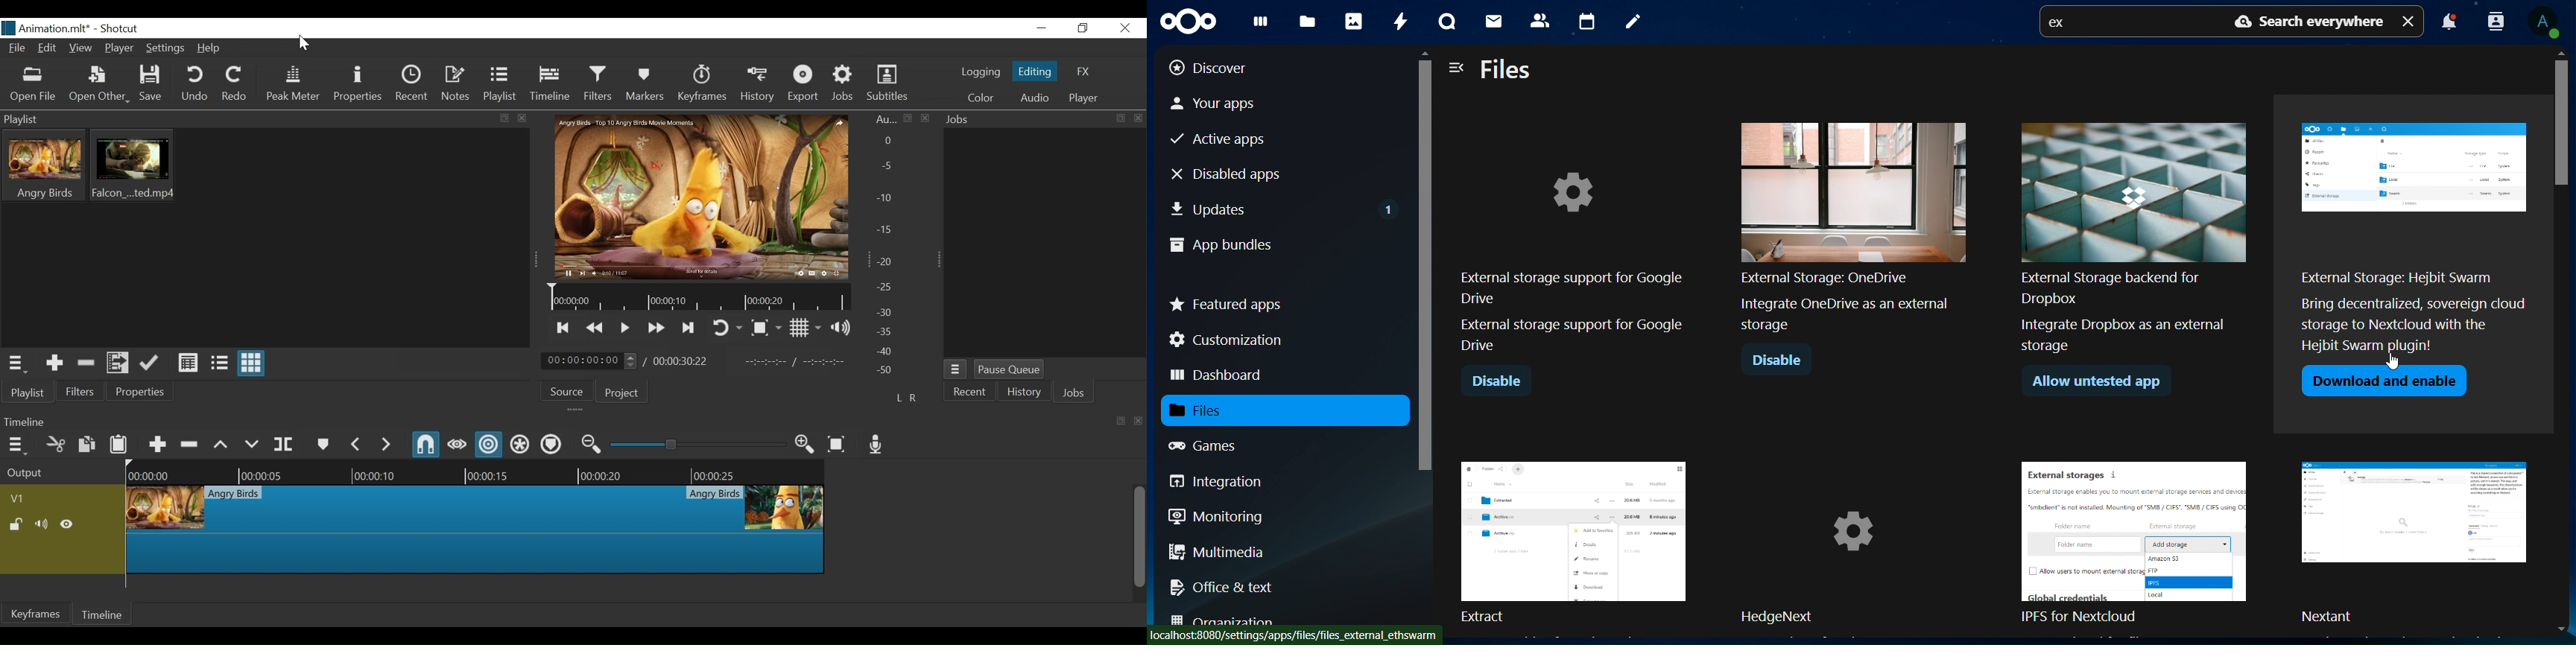  Describe the element at coordinates (758, 85) in the screenshot. I see `History` at that location.